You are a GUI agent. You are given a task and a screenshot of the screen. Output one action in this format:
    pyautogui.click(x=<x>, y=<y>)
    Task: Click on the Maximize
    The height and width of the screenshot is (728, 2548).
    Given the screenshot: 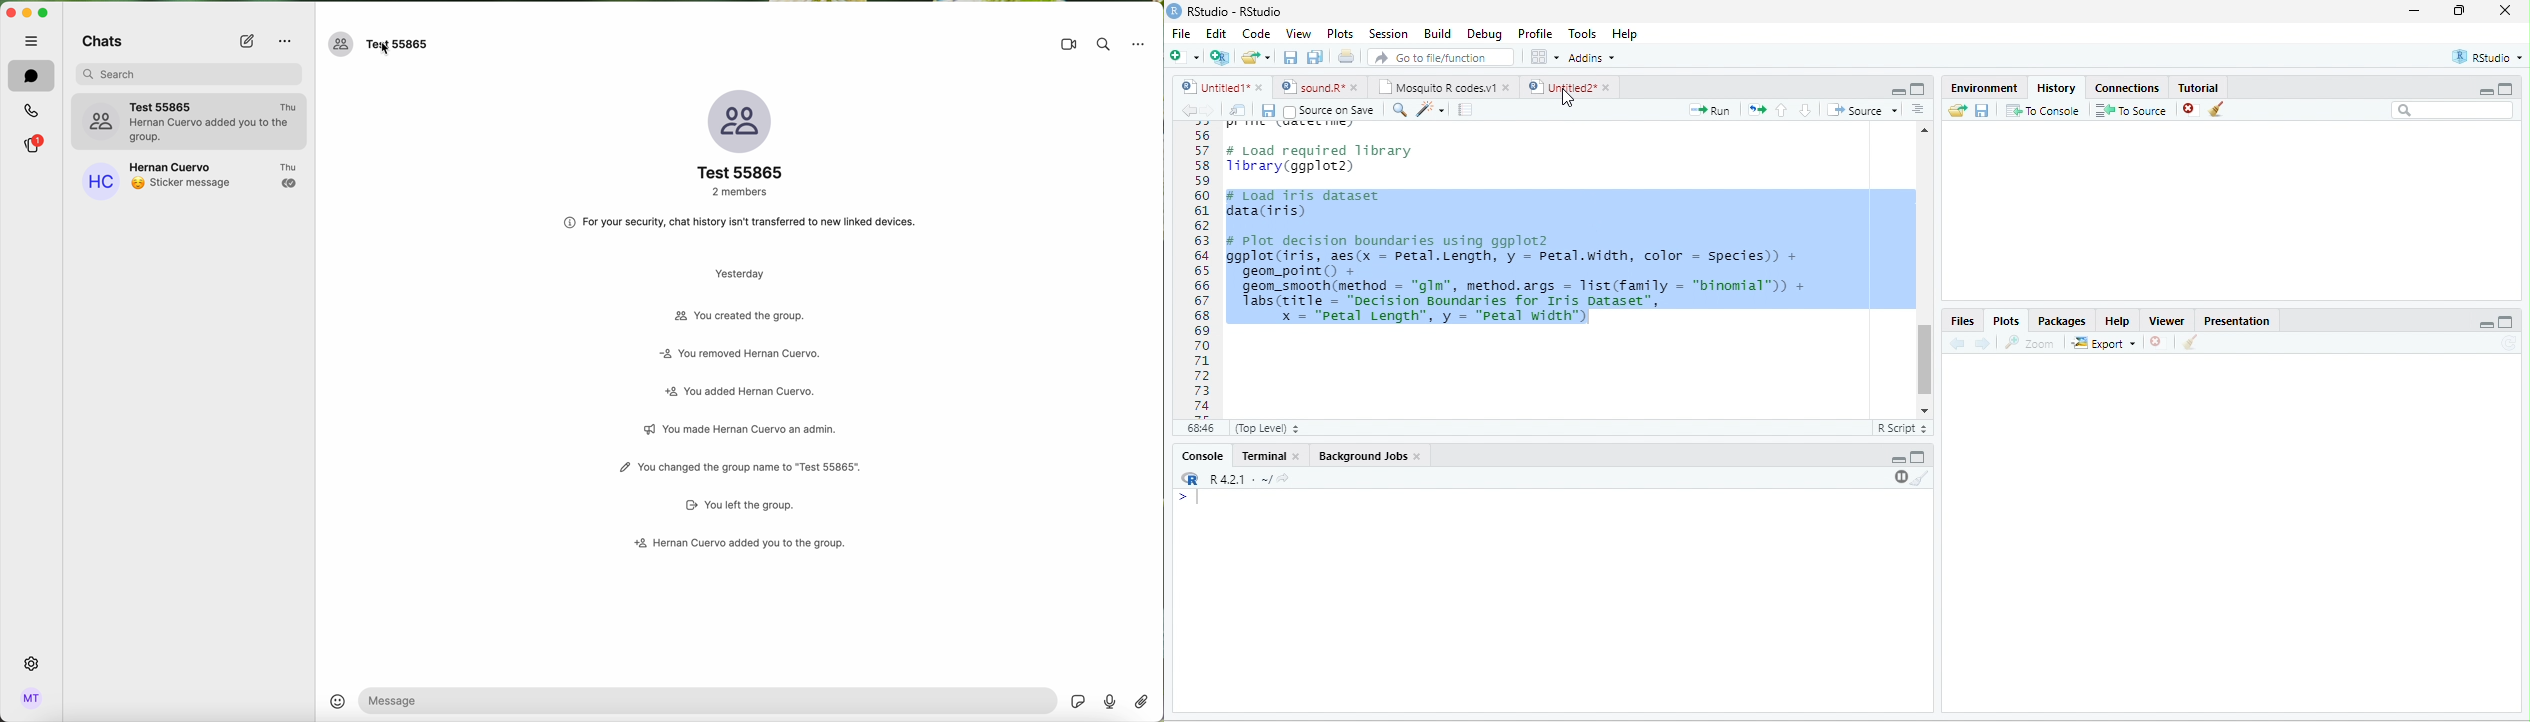 What is the action you would take?
    pyautogui.click(x=2505, y=322)
    